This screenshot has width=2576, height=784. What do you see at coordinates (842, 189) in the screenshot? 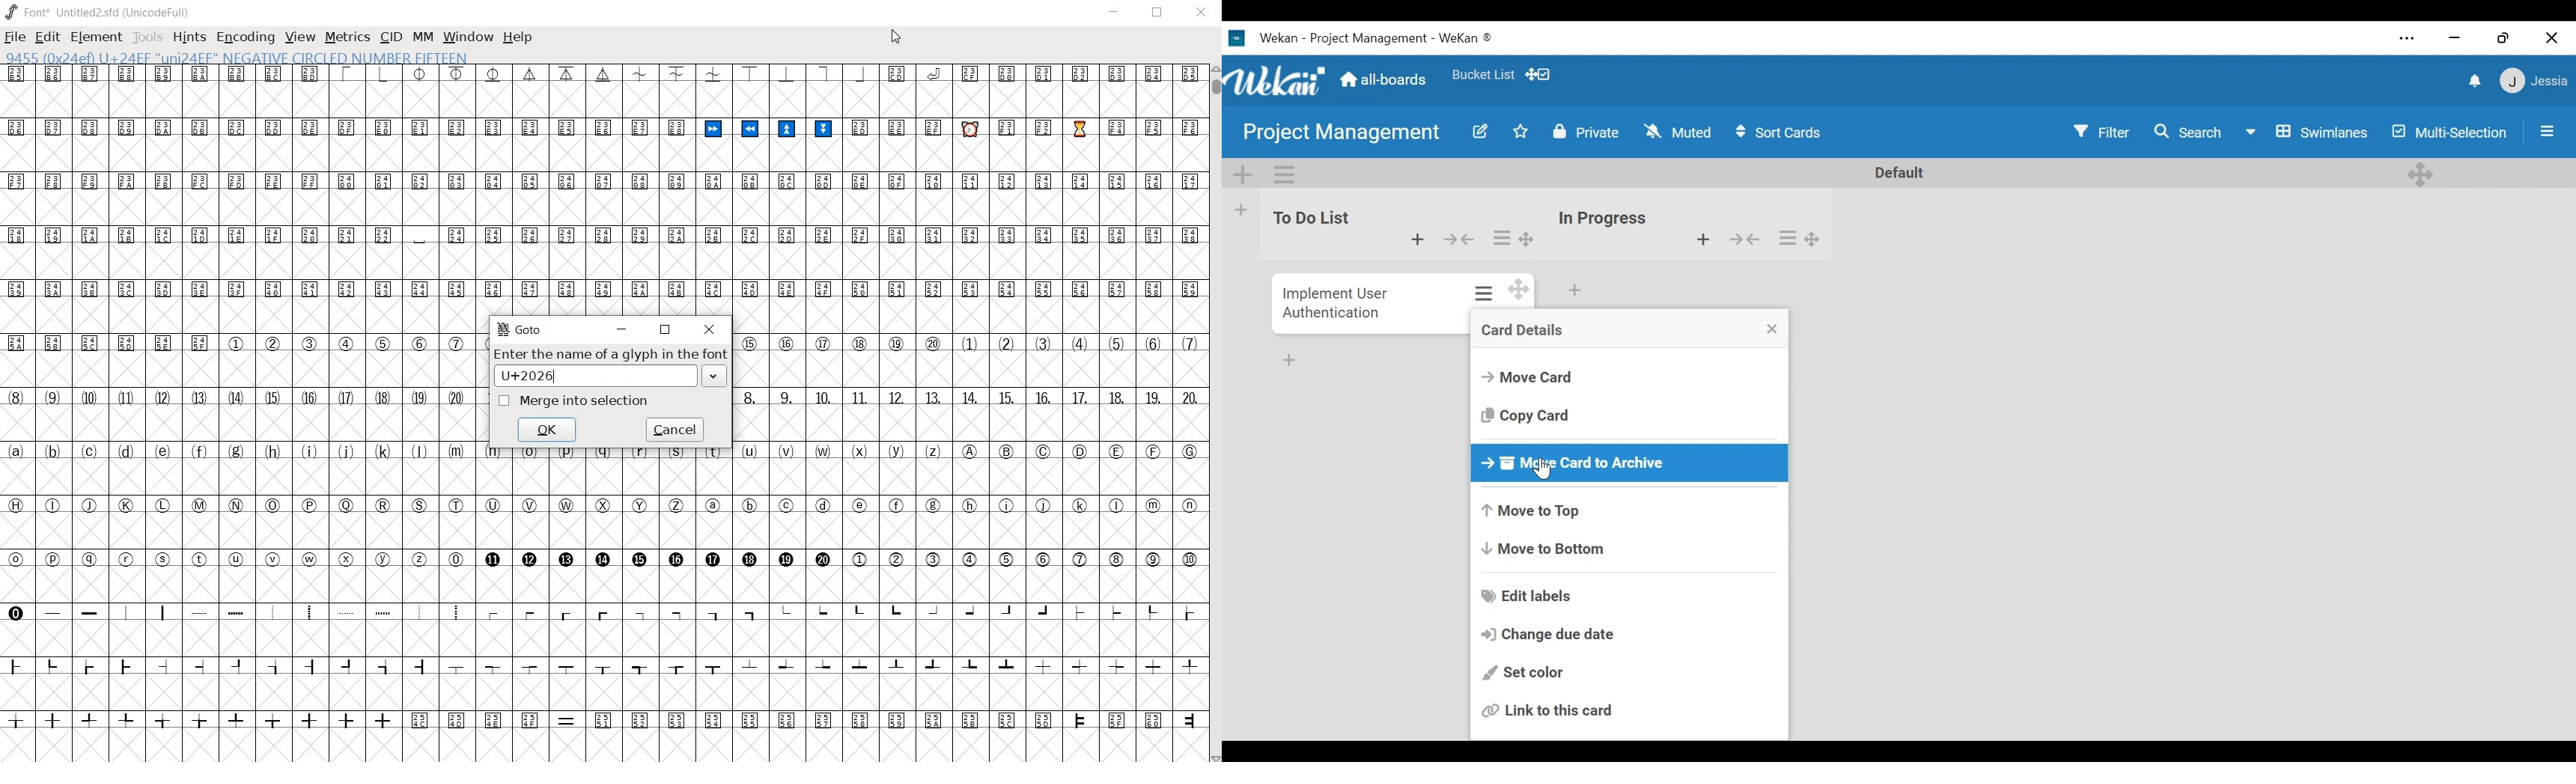
I see `glyph characters` at bounding box center [842, 189].